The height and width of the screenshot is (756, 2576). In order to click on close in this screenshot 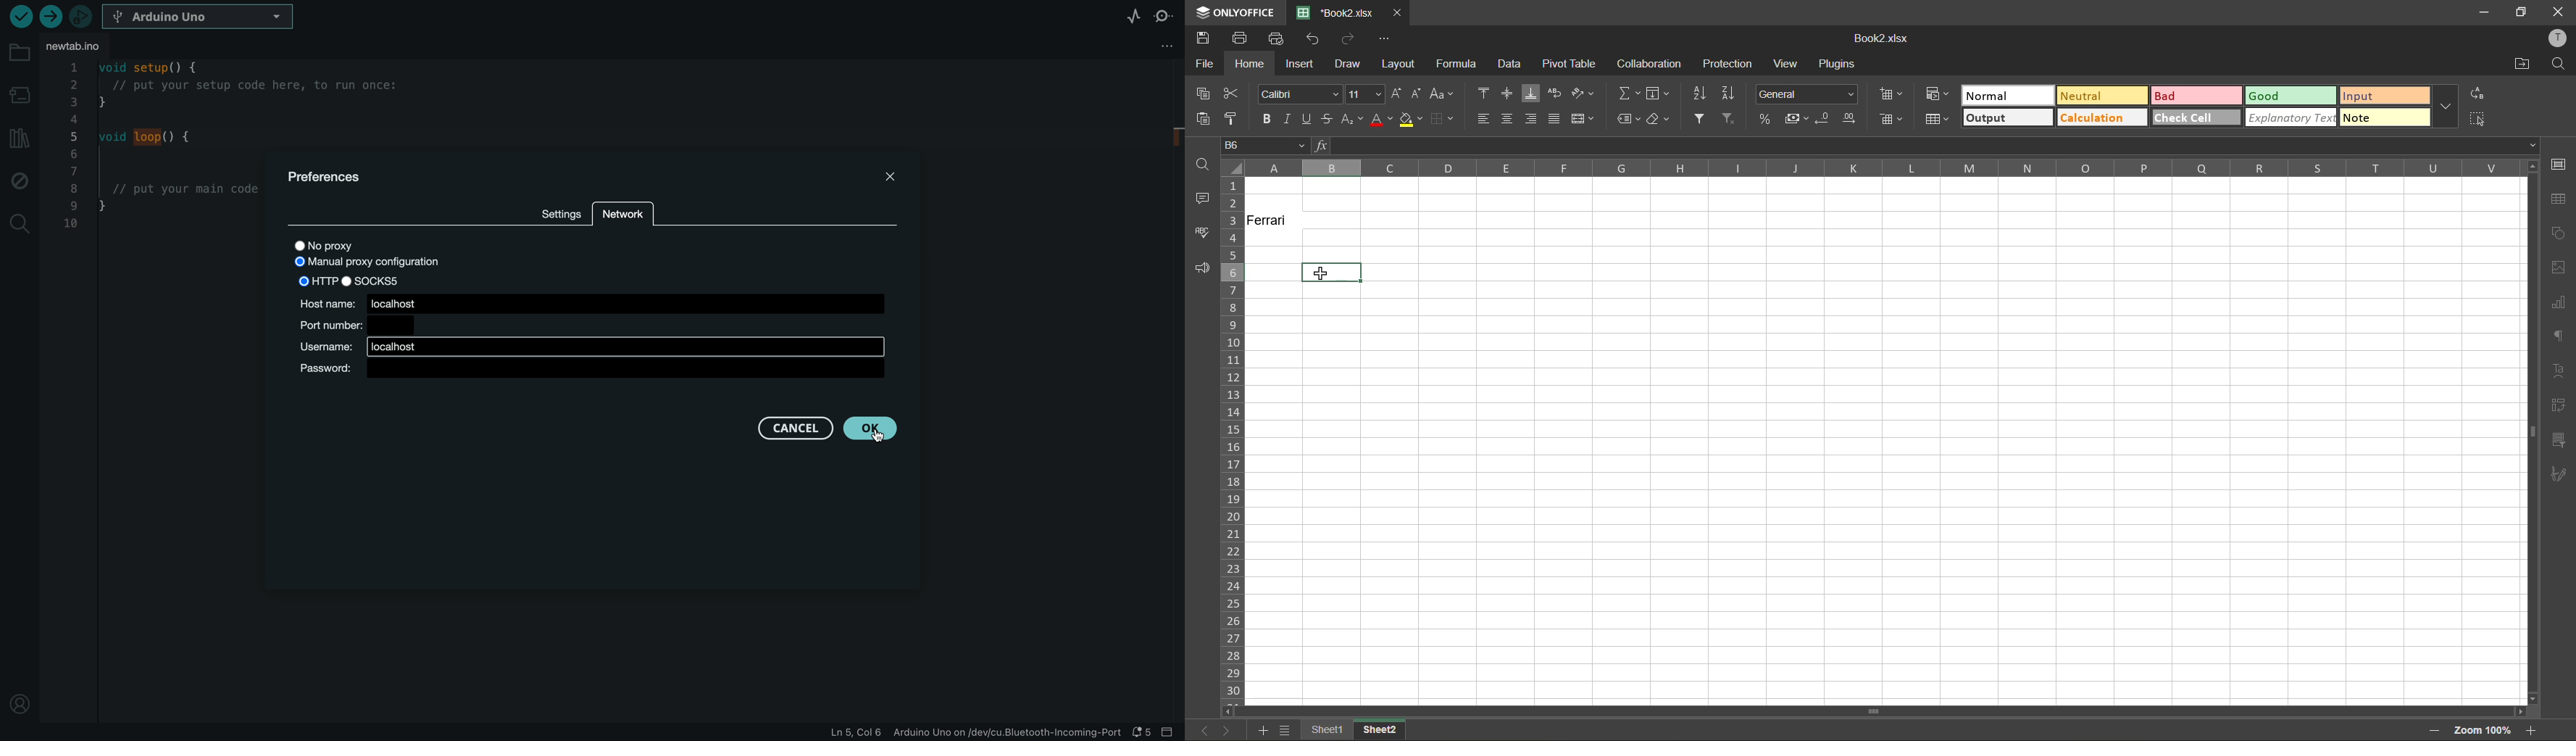, I will do `click(891, 174)`.